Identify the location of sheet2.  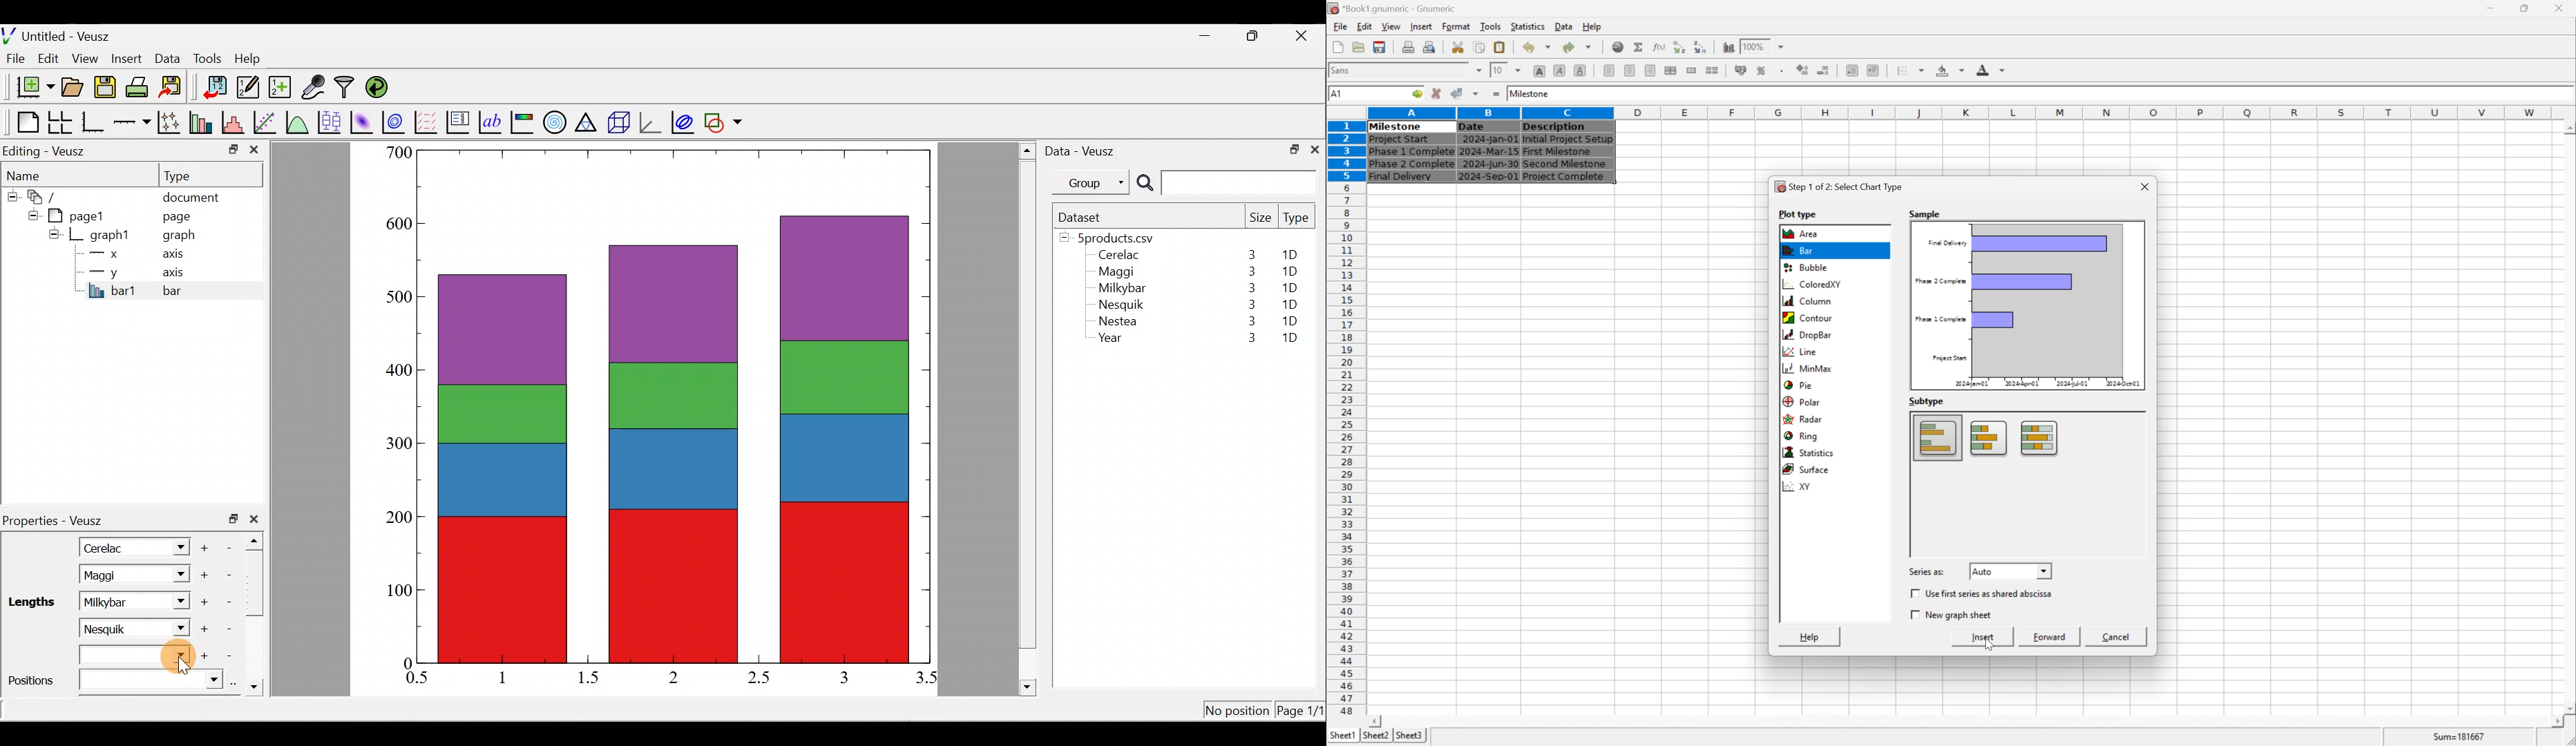
(1373, 738).